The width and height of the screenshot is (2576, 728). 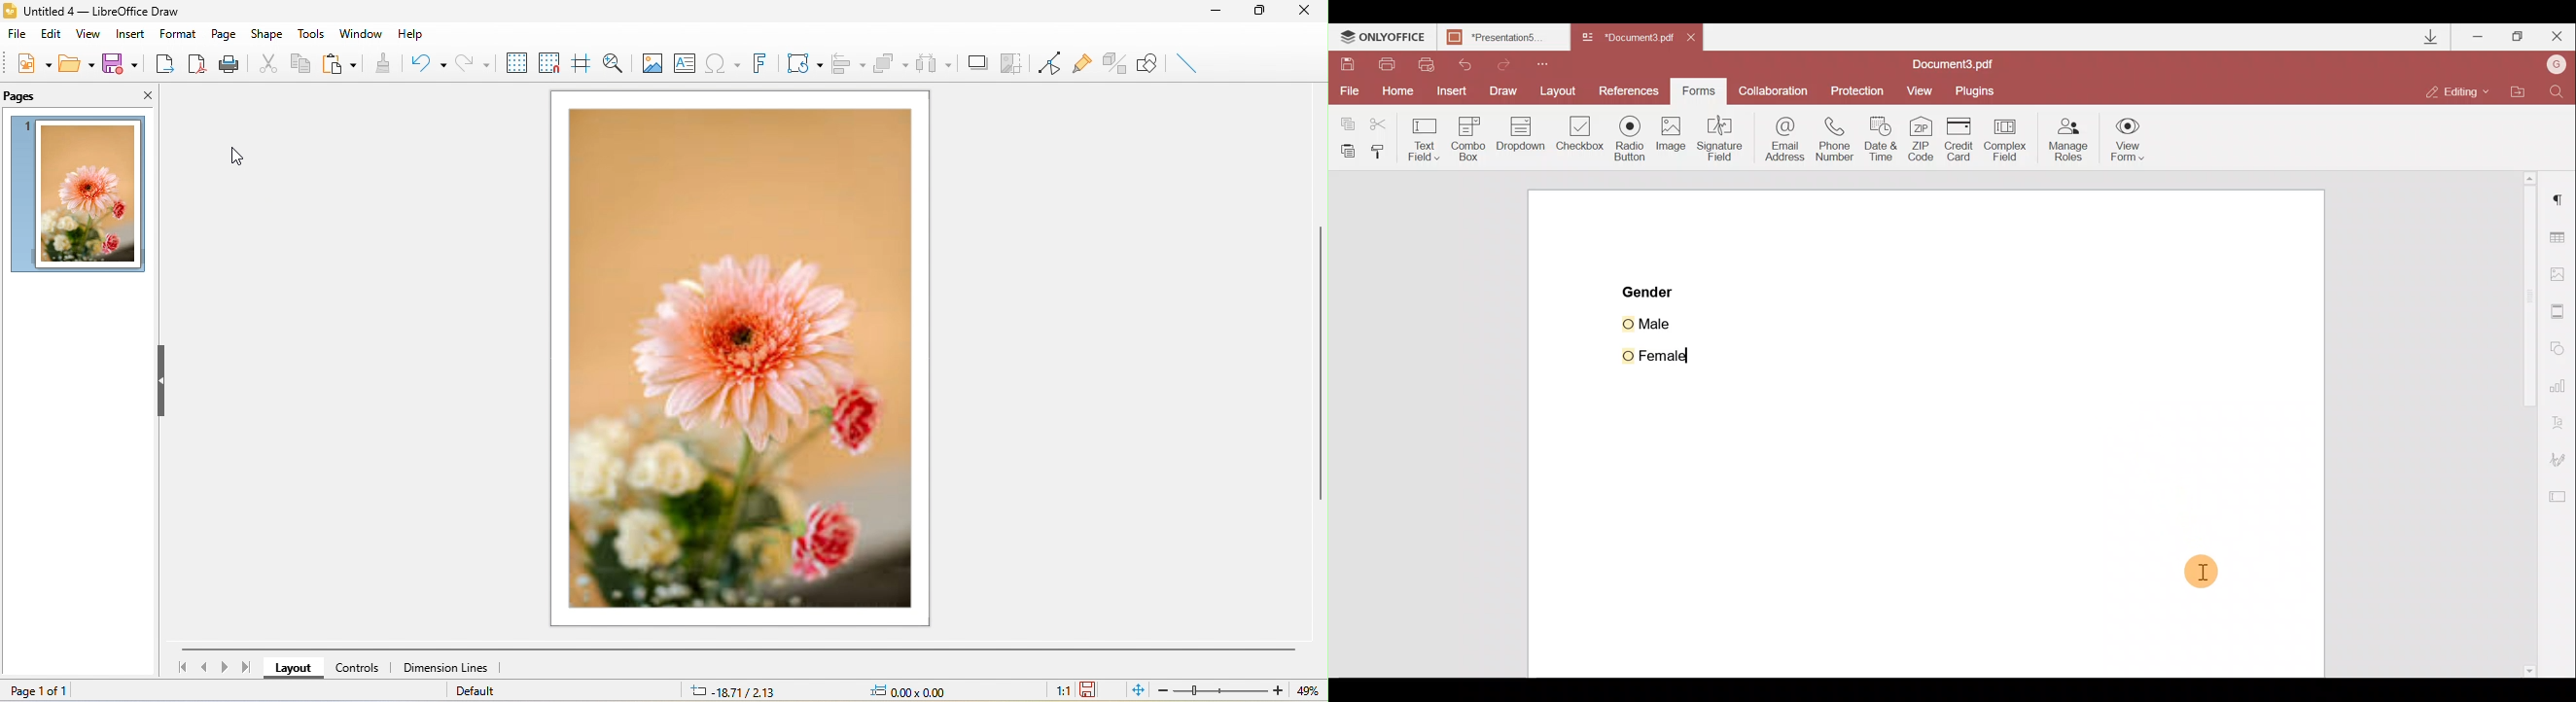 I want to click on copy image, so click(x=1014, y=61).